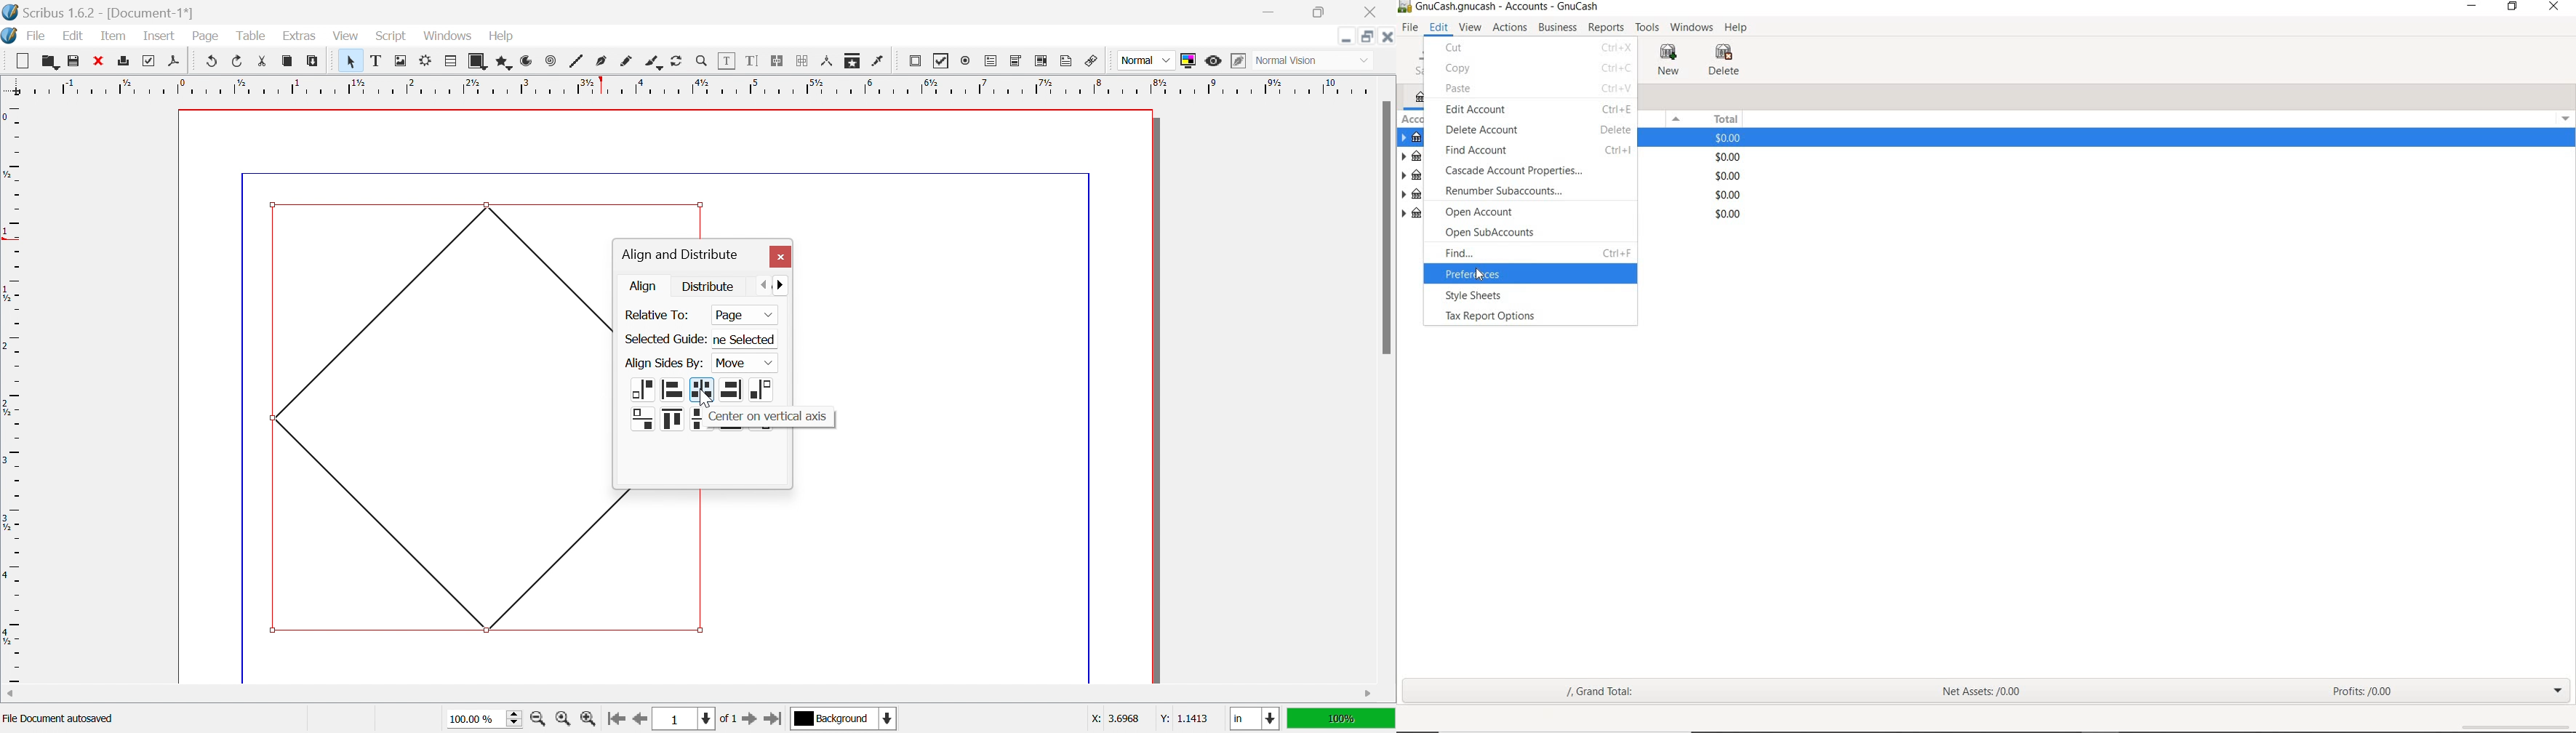 Image resolution: width=2576 pixels, height=756 pixels. What do you see at coordinates (480, 62) in the screenshot?
I see `Shape` at bounding box center [480, 62].